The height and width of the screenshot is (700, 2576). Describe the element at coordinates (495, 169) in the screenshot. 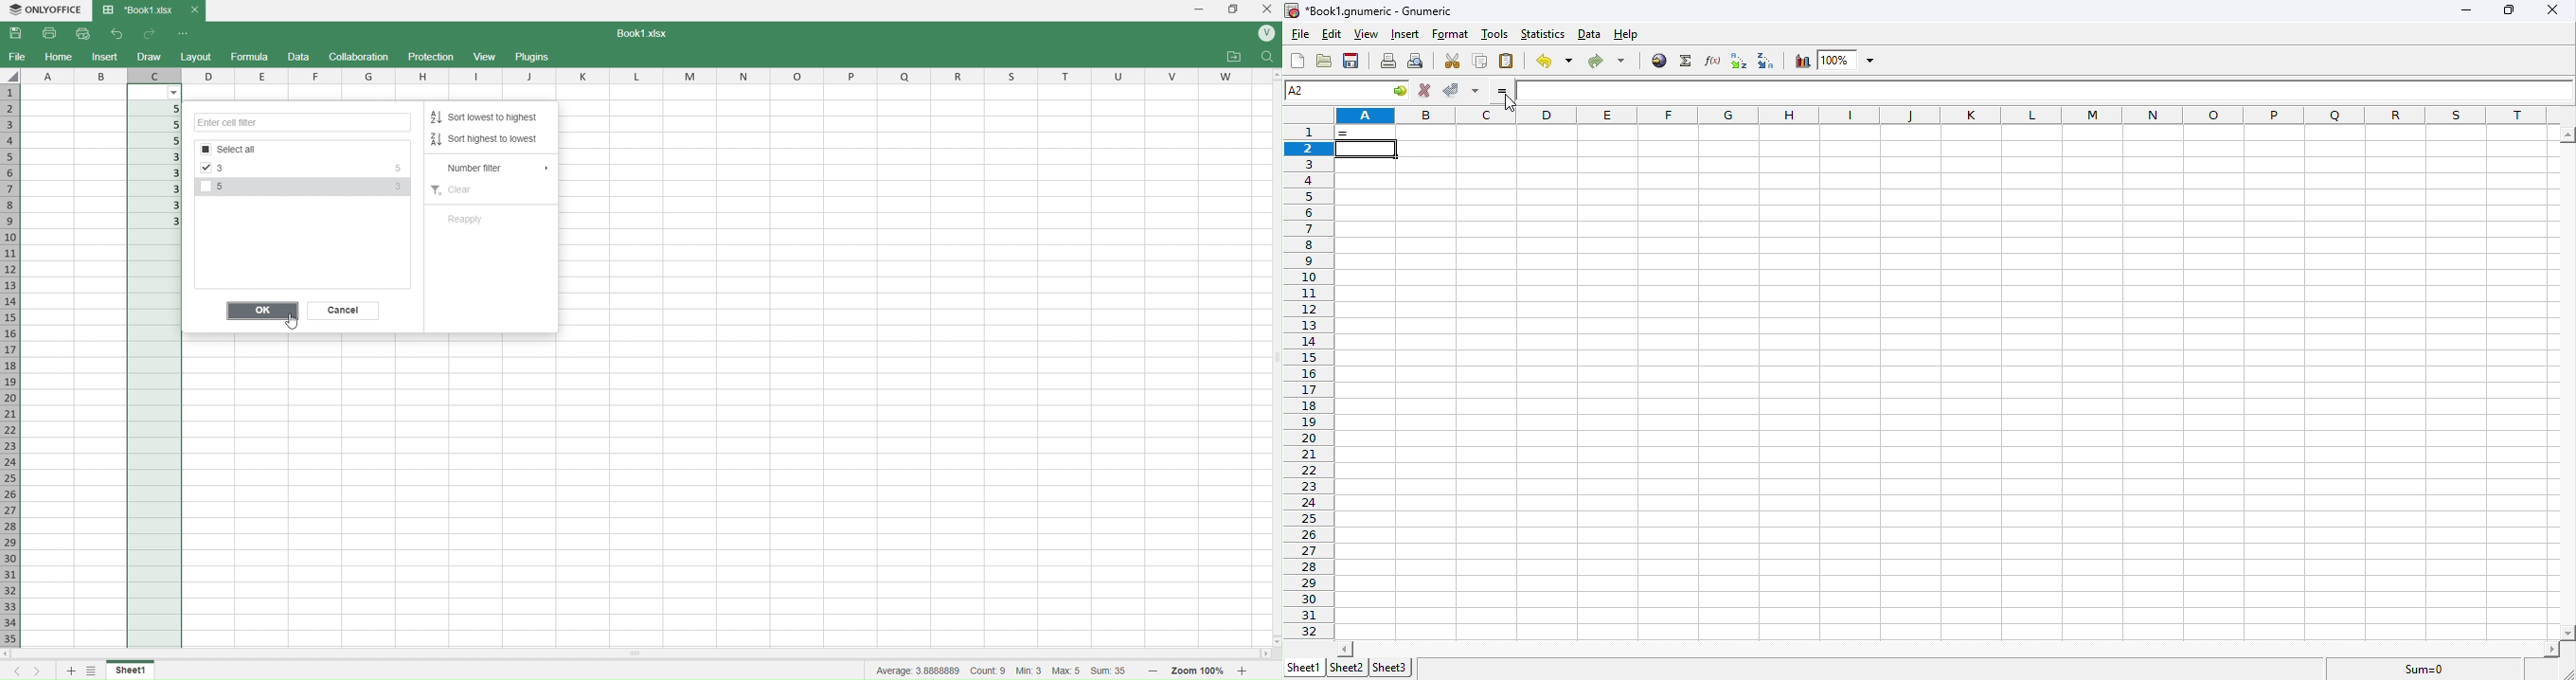

I see `Number filter` at that location.